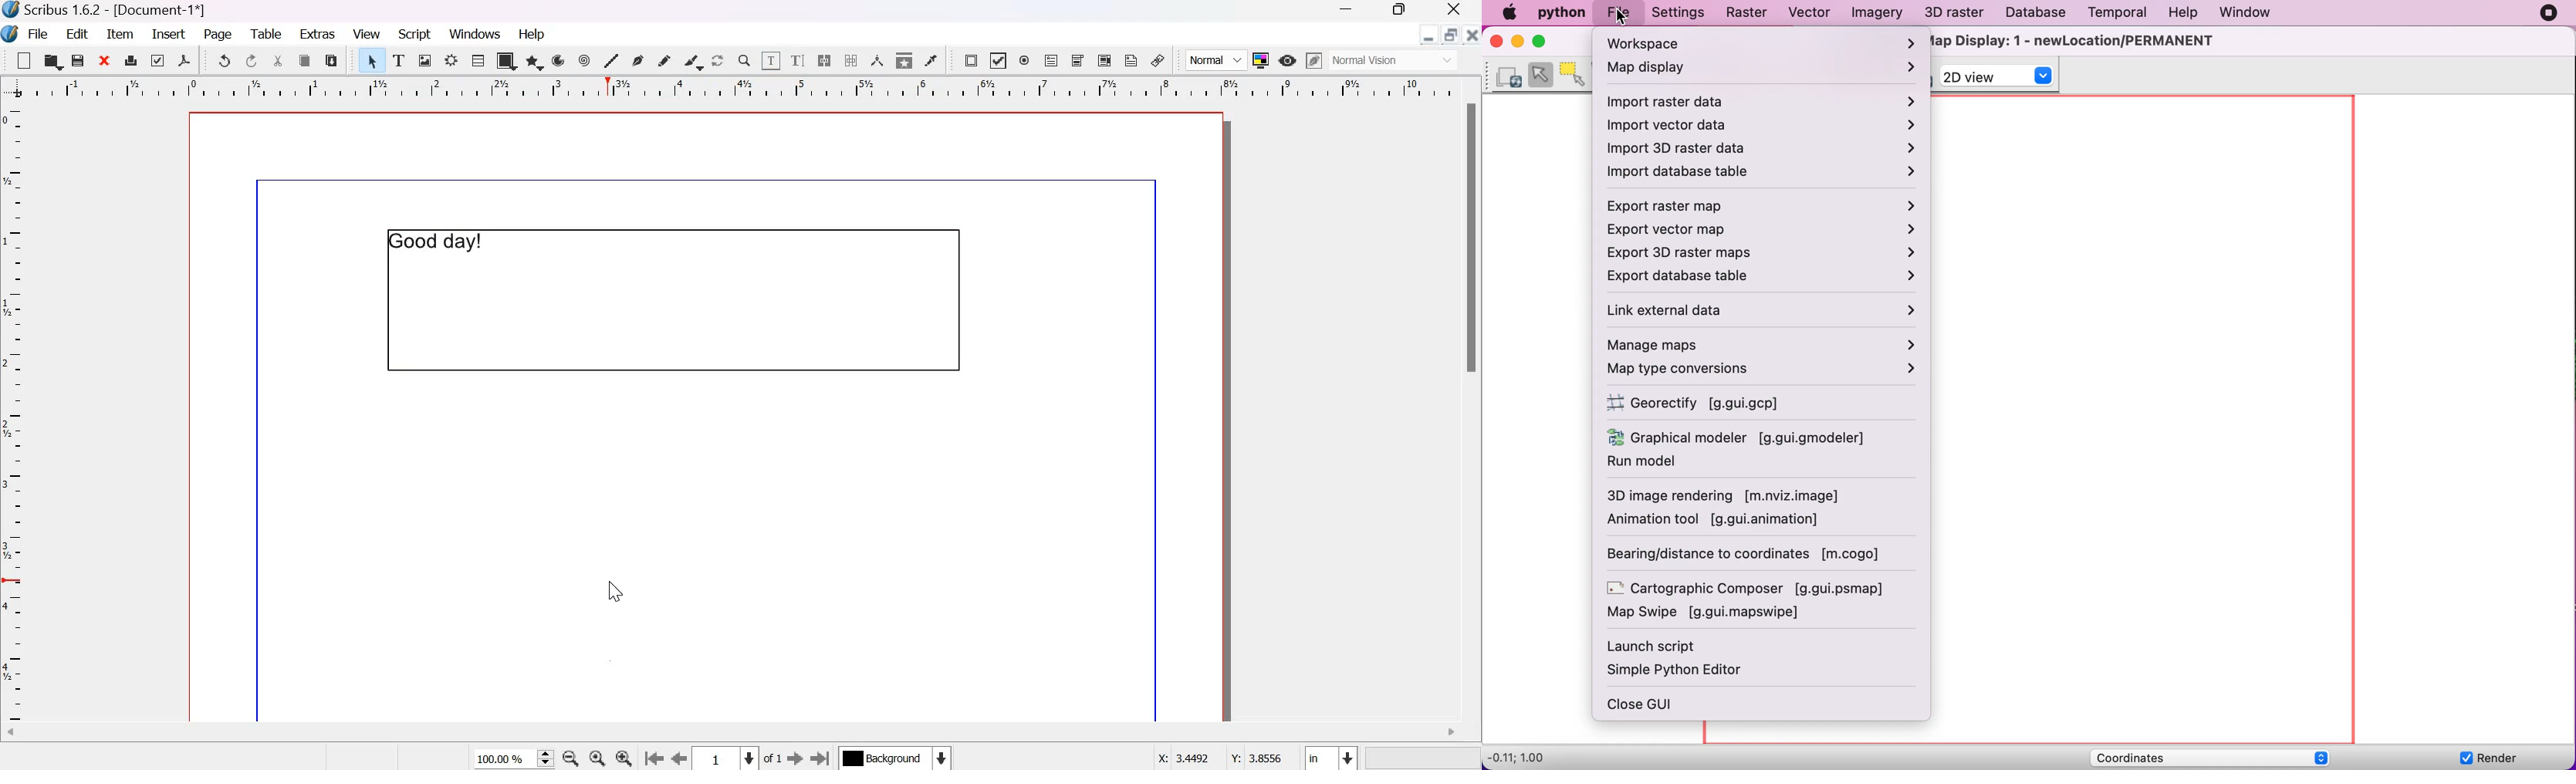 The width and height of the screenshot is (2576, 784). What do you see at coordinates (106, 59) in the screenshot?
I see `close` at bounding box center [106, 59].